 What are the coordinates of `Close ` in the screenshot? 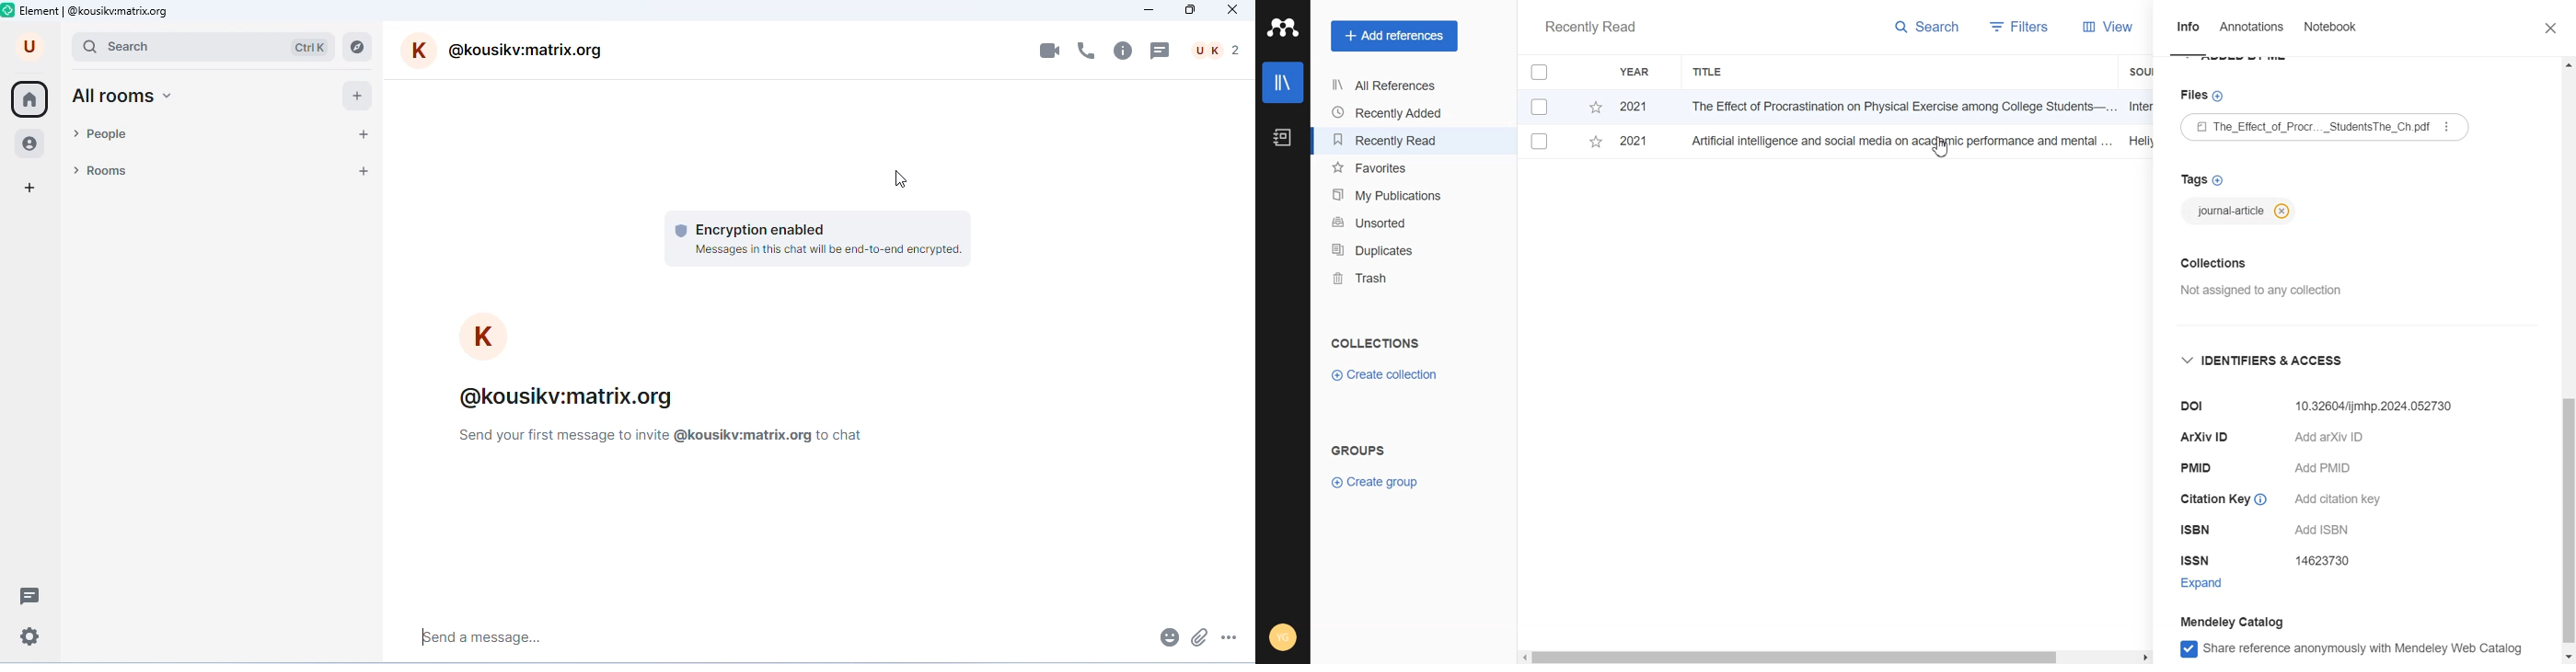 It's located at (2544, 29).